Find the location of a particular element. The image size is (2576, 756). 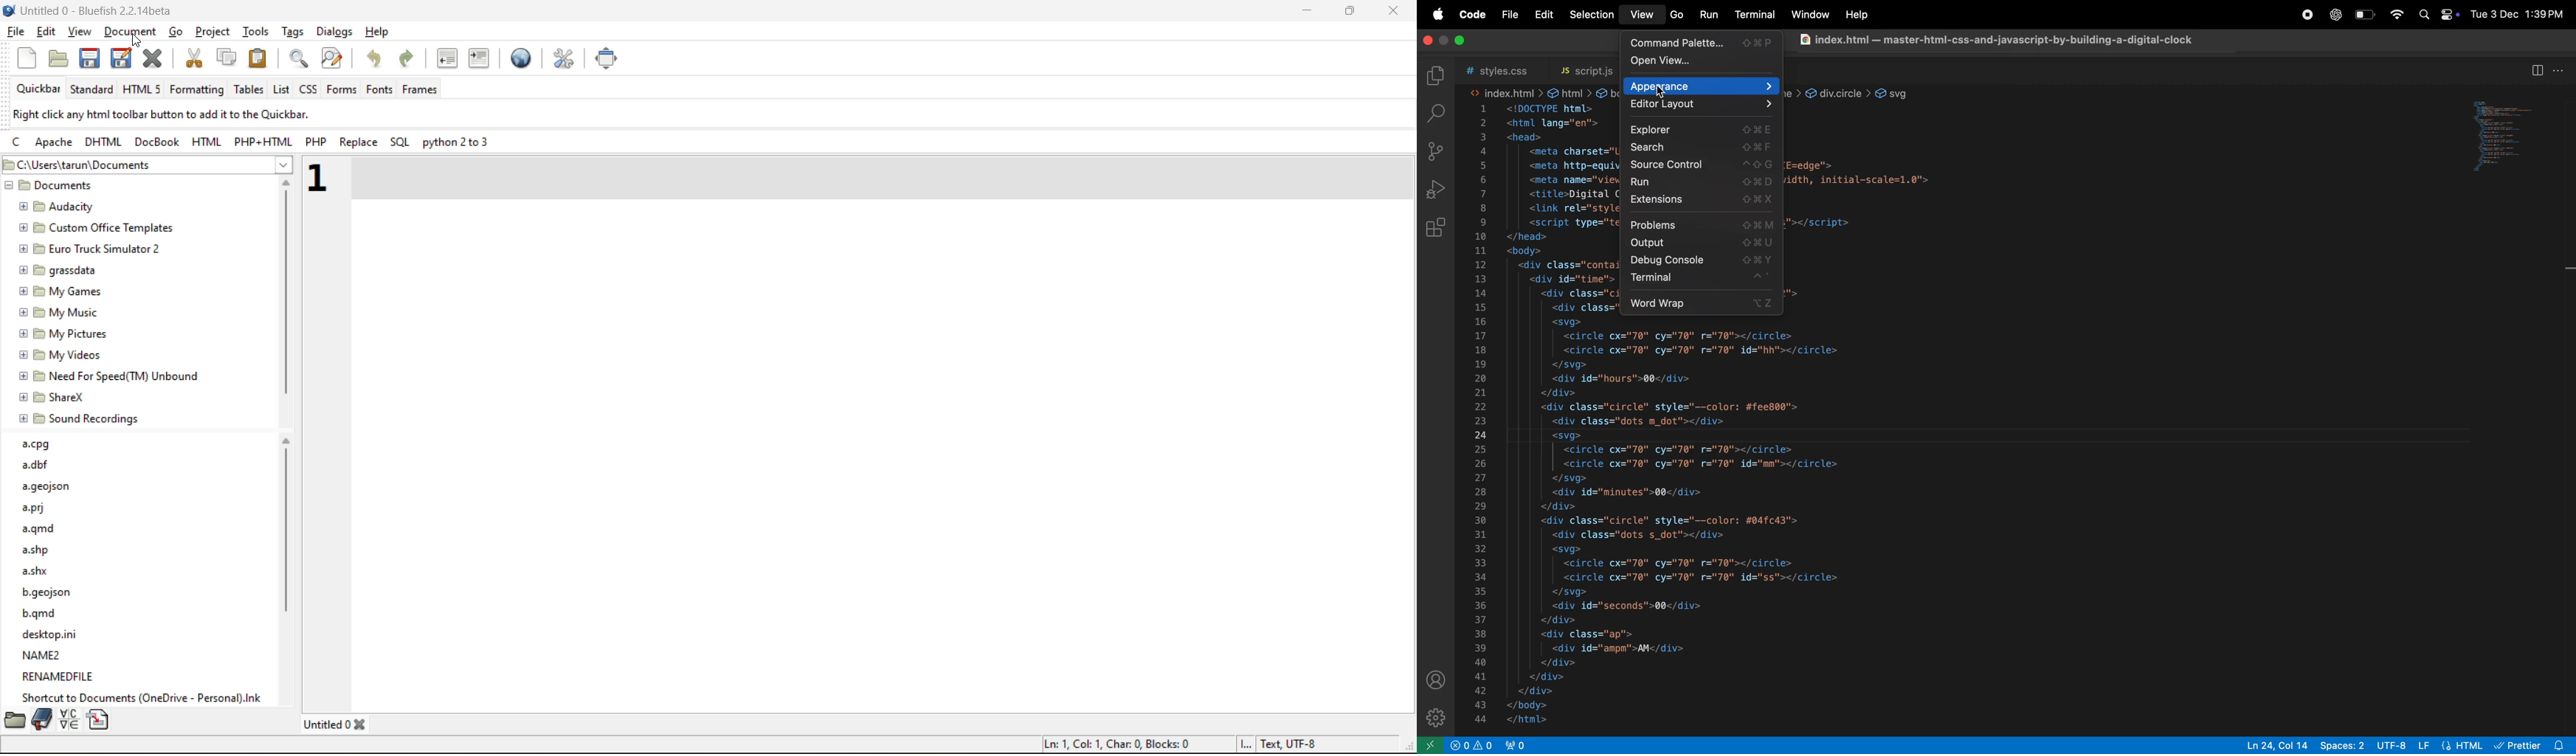

chatgpt is located at coordinates (2334, 15).